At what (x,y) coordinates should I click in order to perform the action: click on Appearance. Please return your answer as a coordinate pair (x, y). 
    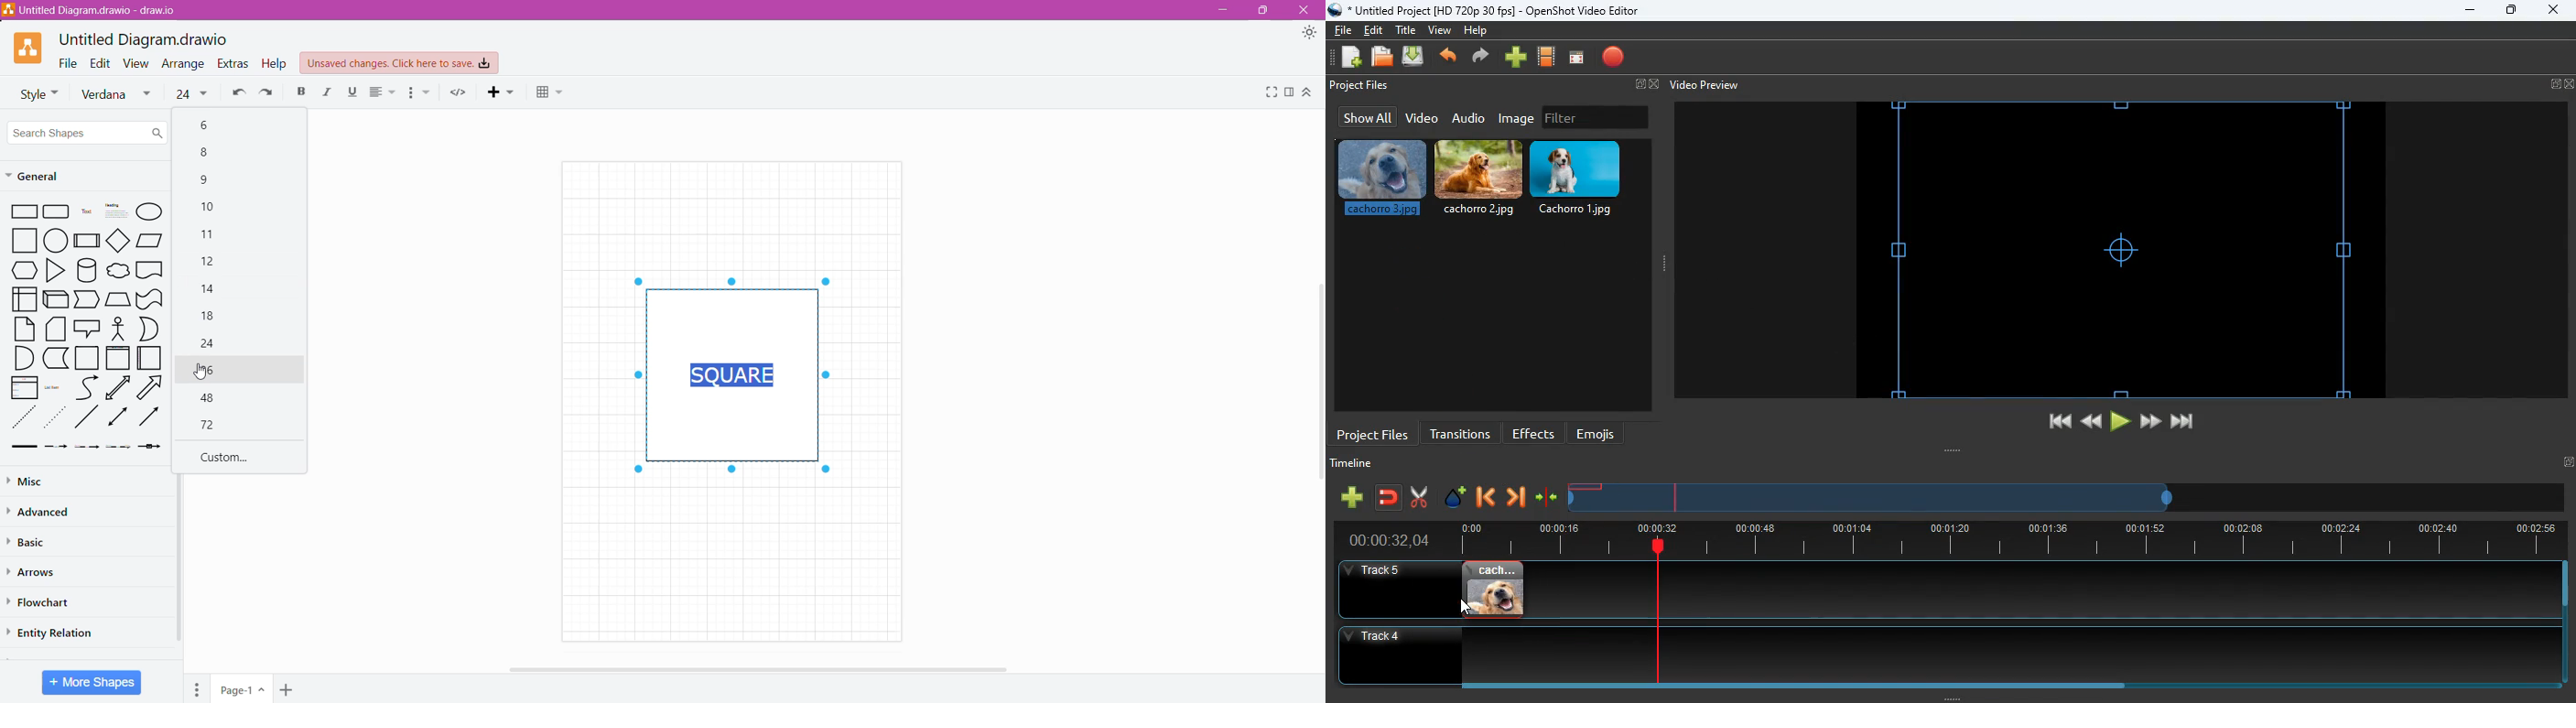
    Looking at the image, I should click on (1308, 34).